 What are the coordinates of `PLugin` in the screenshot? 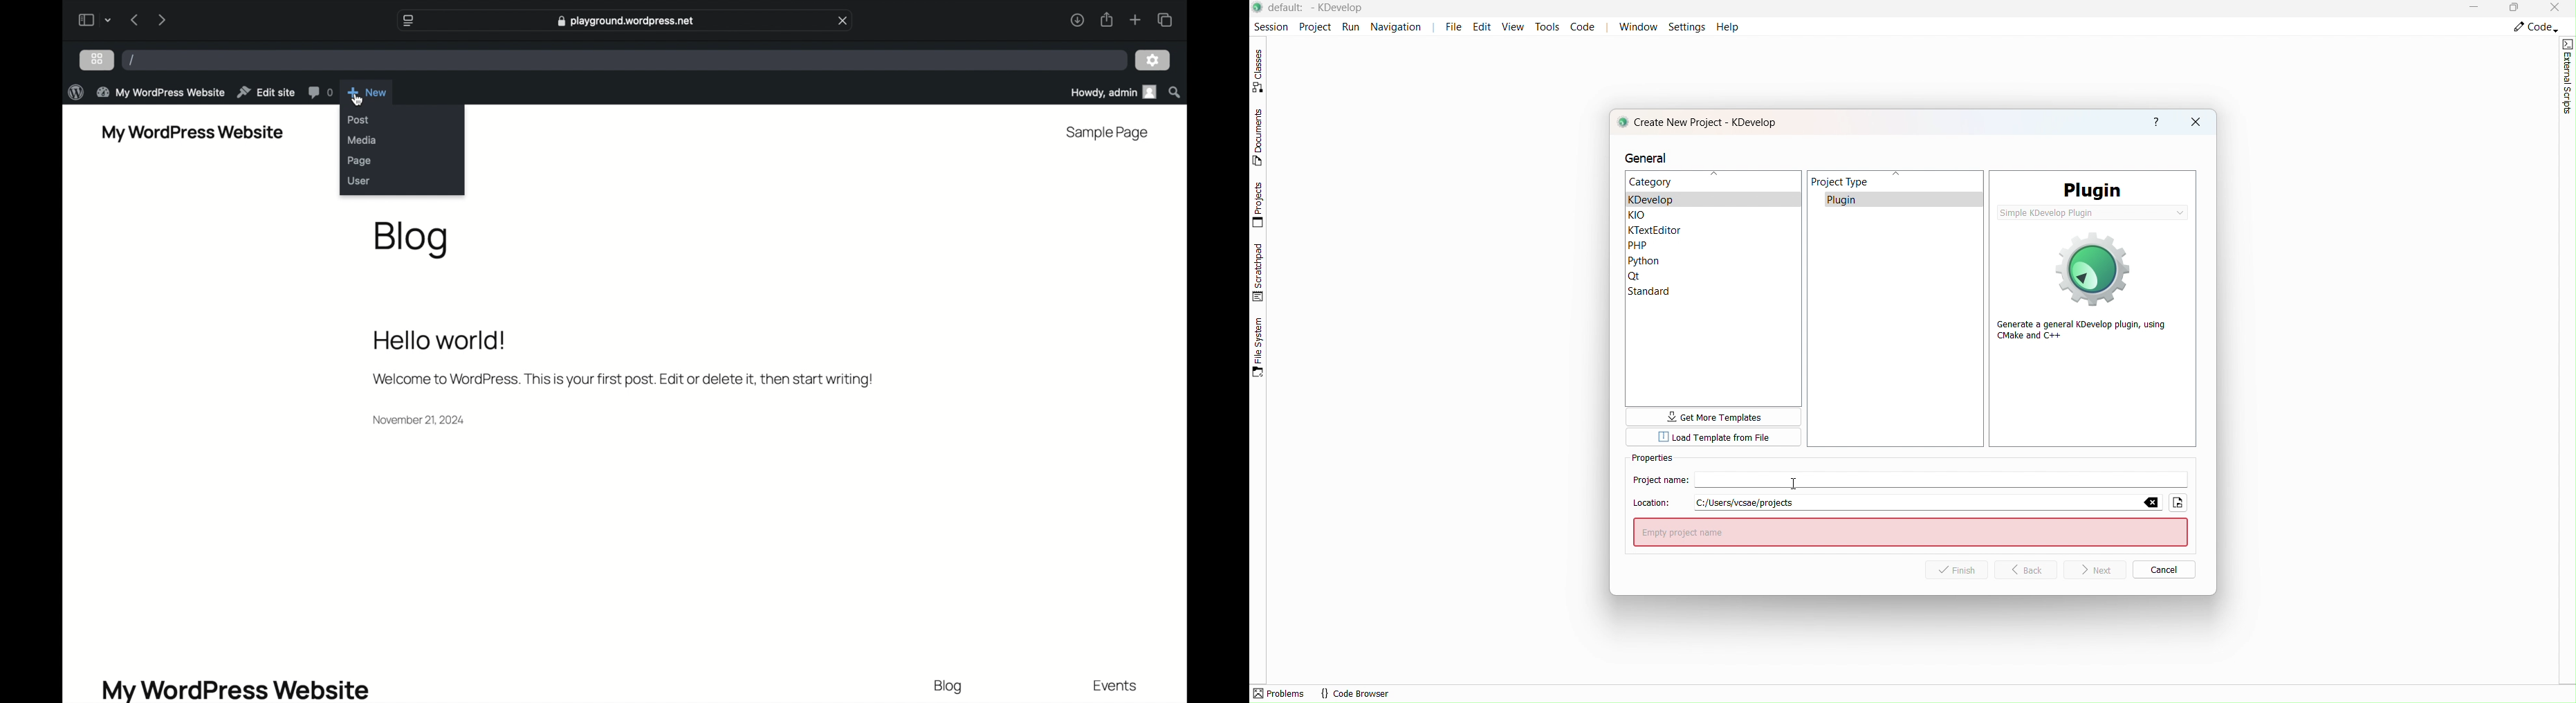 It's located at (2093, 187).